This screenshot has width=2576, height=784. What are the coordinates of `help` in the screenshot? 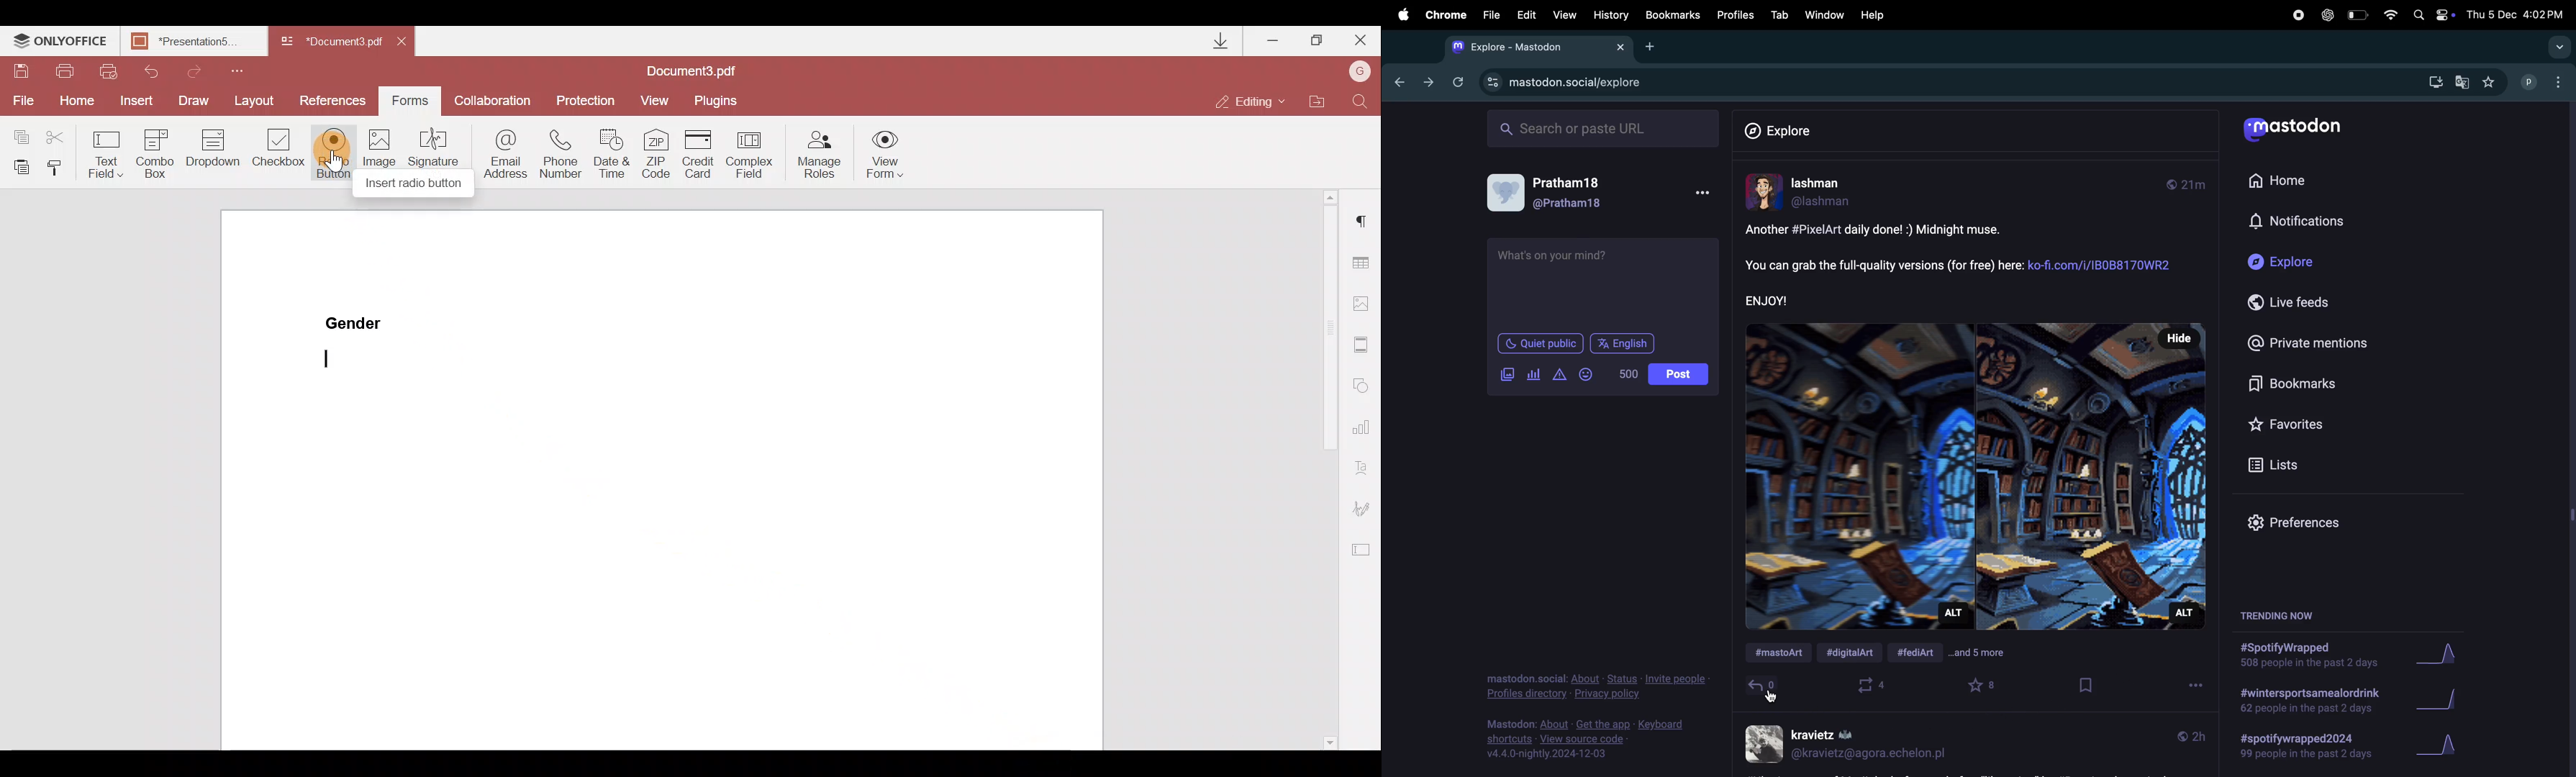 It's located at (1875, 14).